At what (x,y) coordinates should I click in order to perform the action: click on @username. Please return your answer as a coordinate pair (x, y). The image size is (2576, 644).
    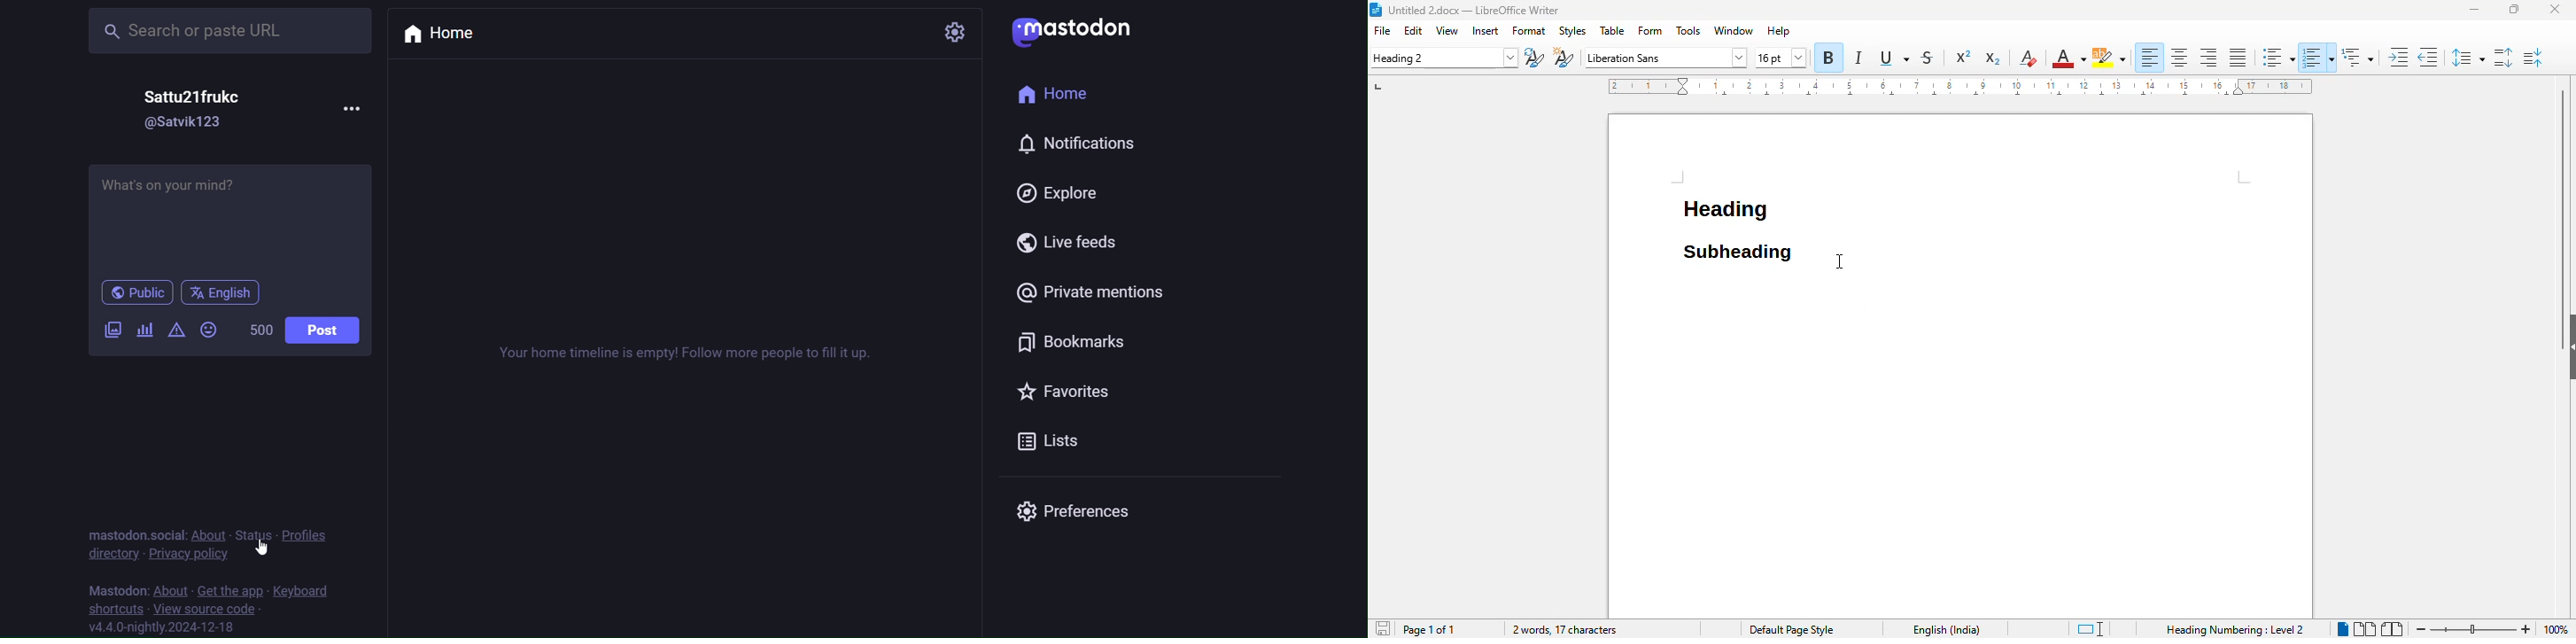
    Looking at the image, I should click on (186, 126).